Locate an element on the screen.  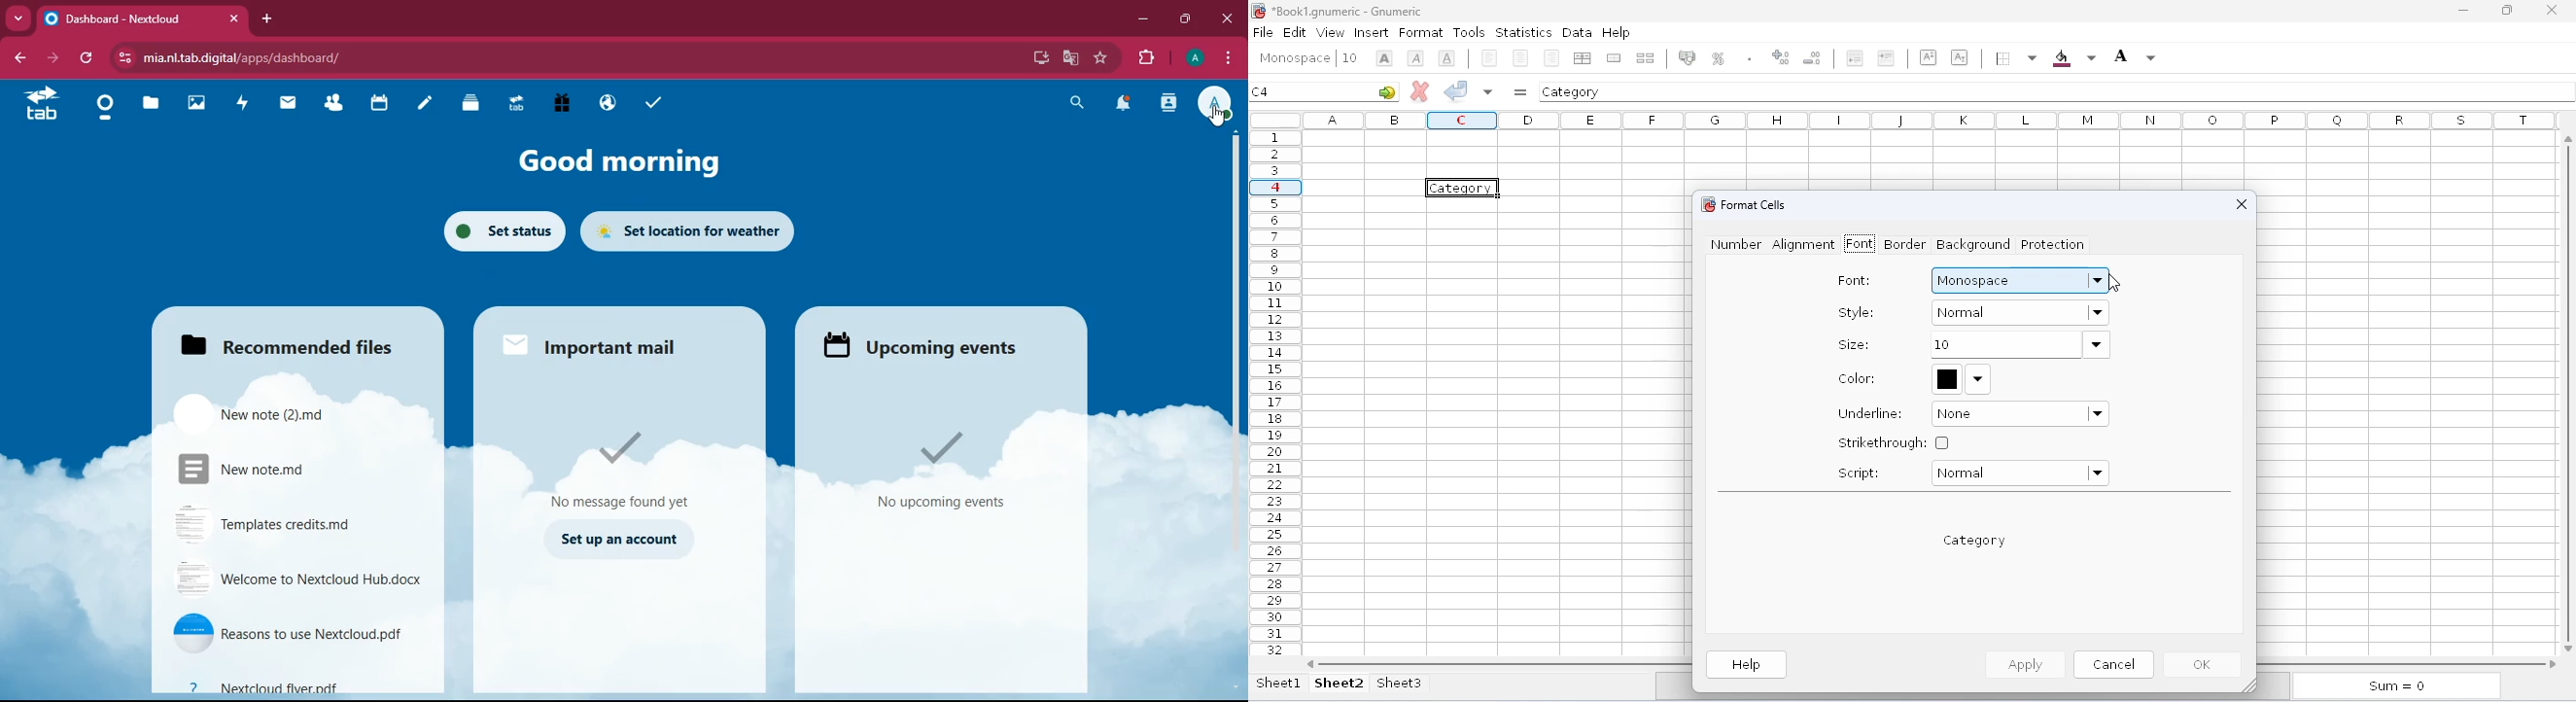
background is located at coordinates (1974, 244).